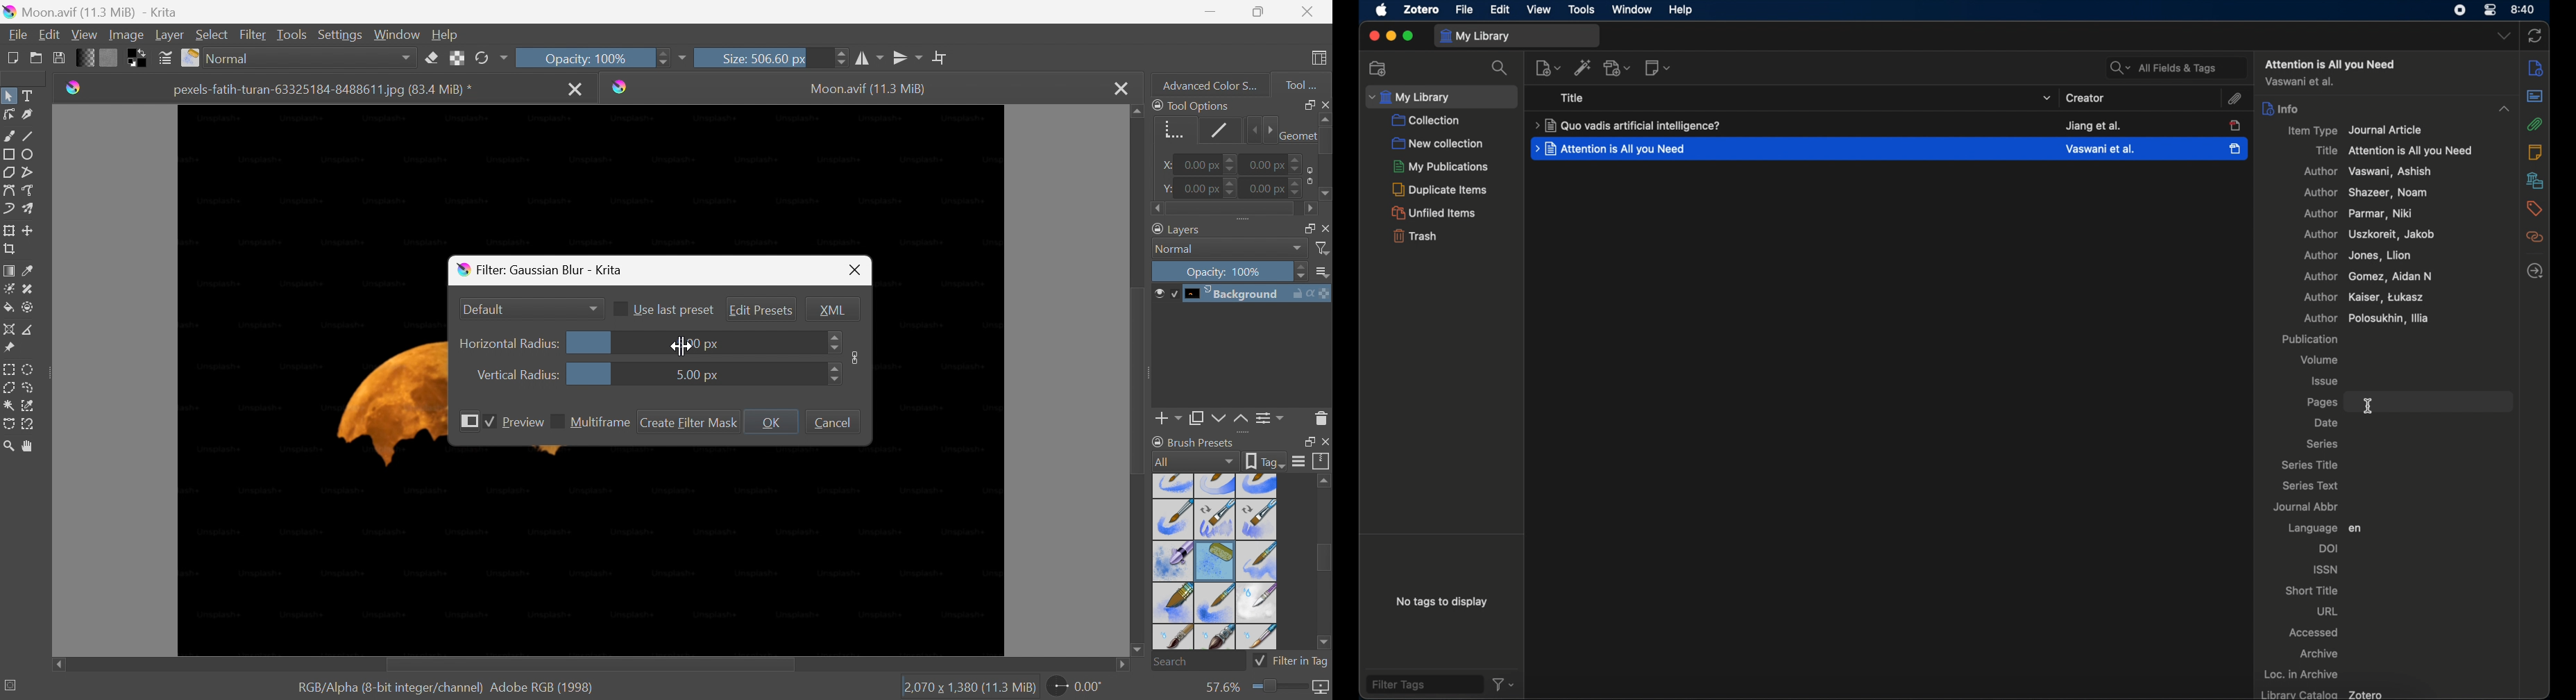 Image resolution: width=2576 pixels, height=700 pixels. Describe the element at coordinates (2388, 401) in the screenshot. I see `pages field highlighted` at that location.